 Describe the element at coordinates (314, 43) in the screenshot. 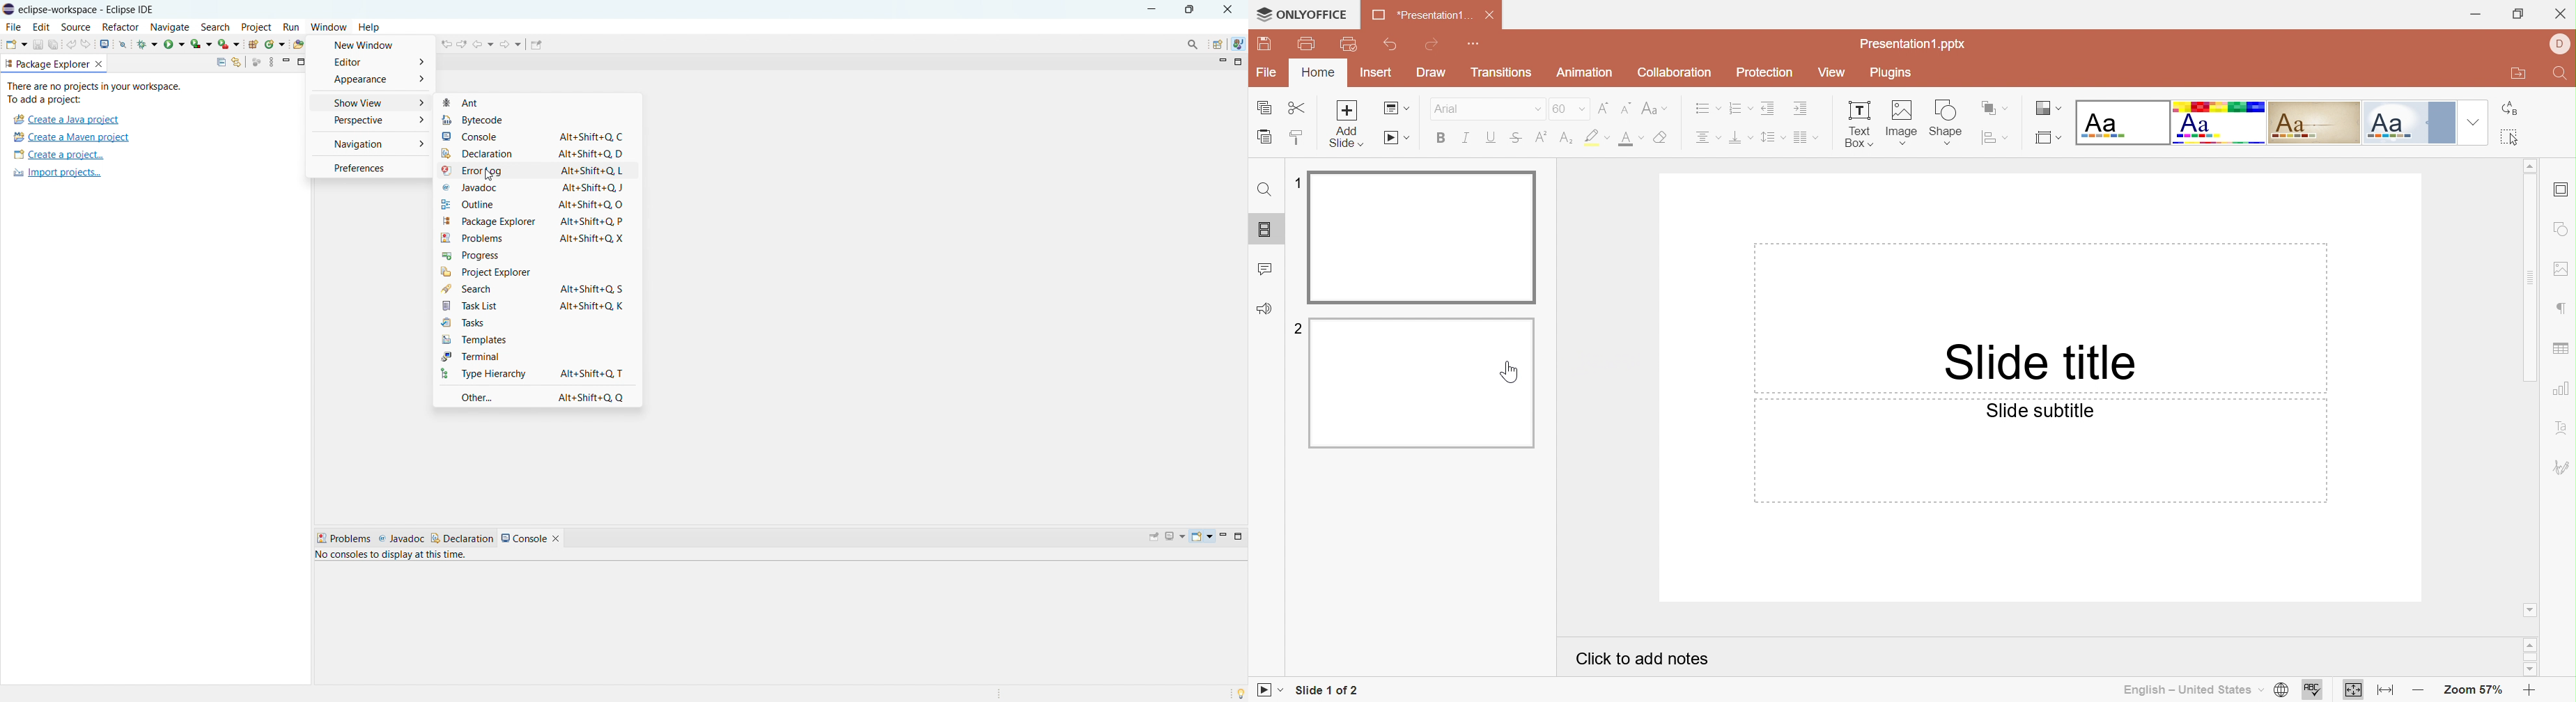

I see `open task` at that location.